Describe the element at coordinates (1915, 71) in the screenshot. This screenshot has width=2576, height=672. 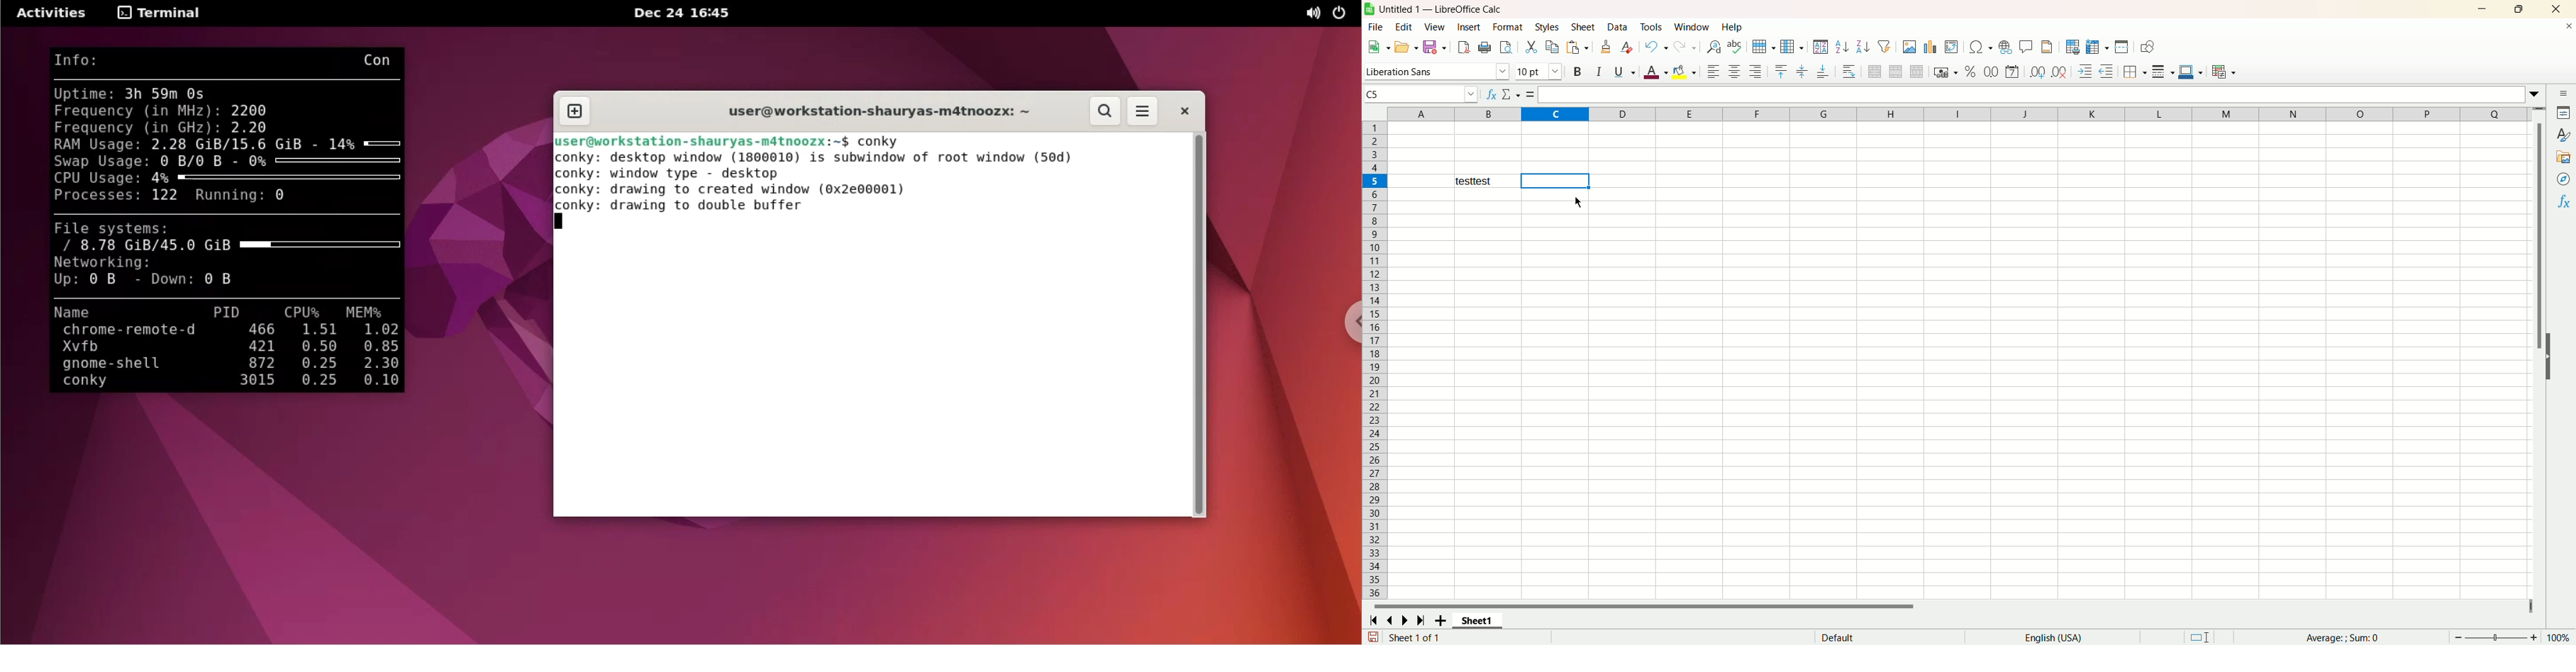
I see `unmerge cells` at that location.